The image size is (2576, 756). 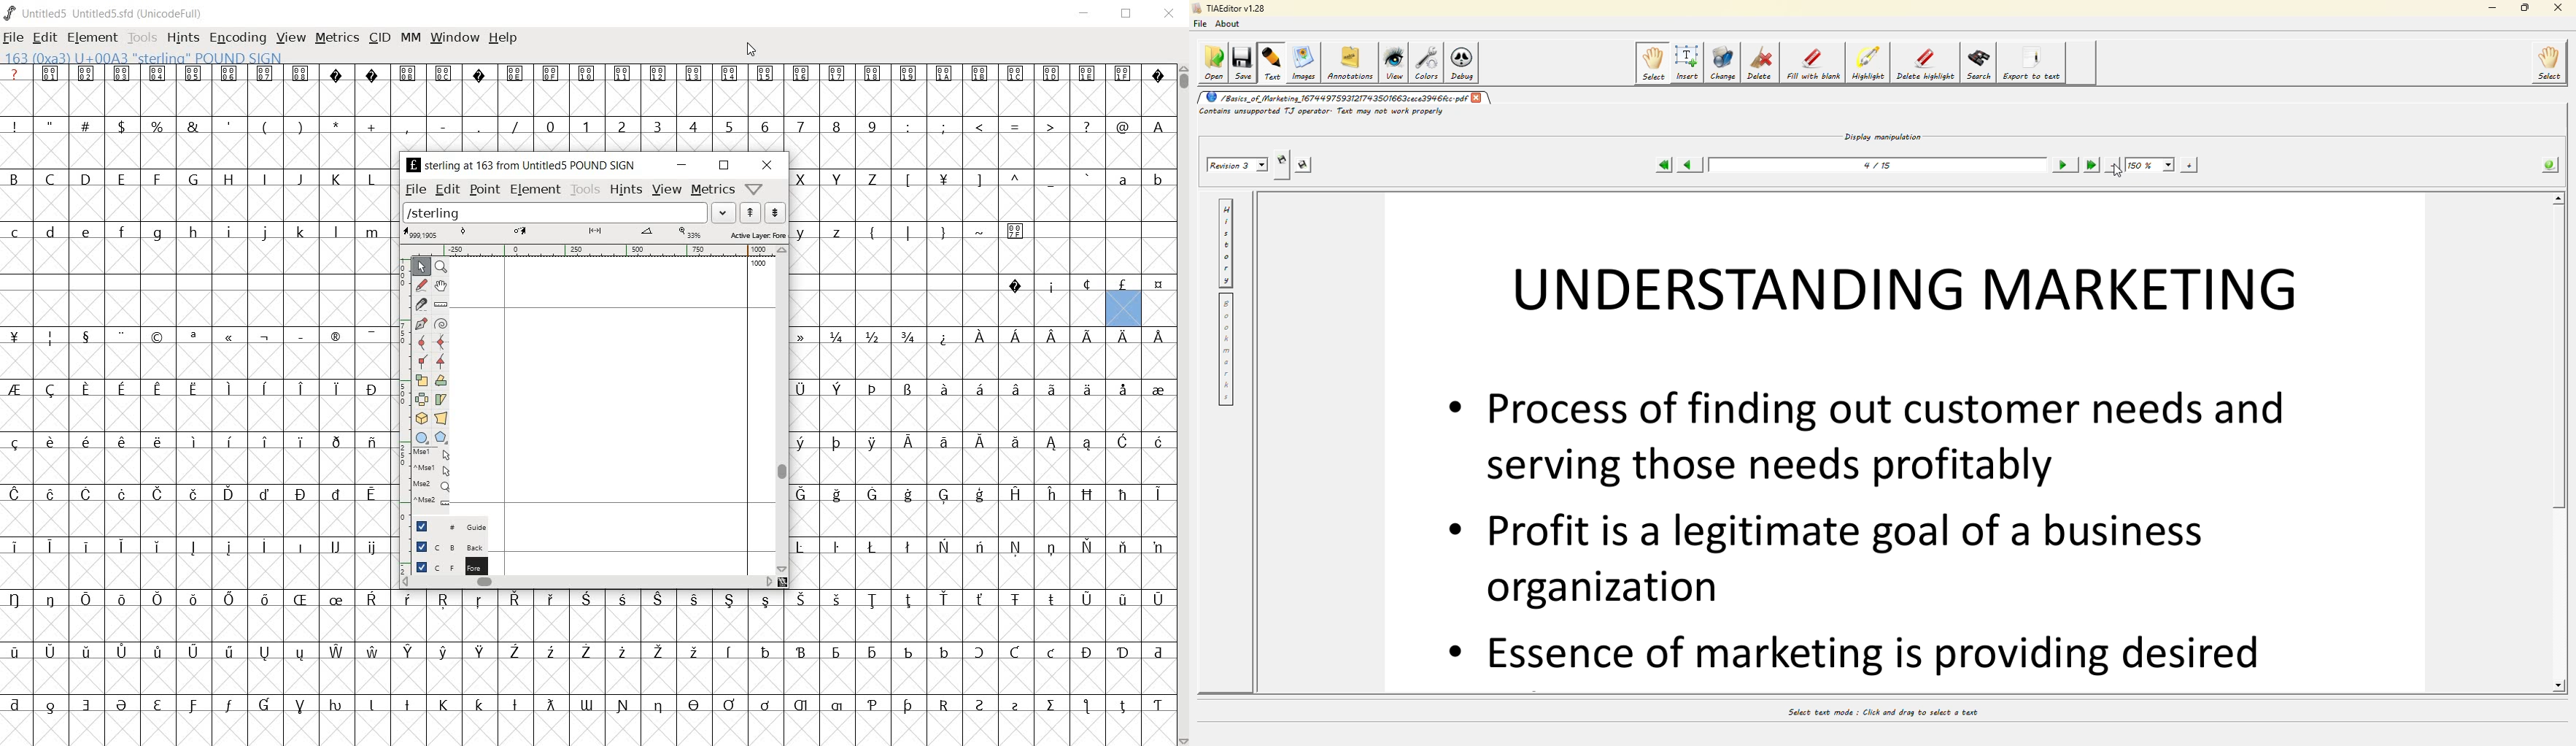 What do you see at coordinates (120, 336) in the screenshot?
I see `Symbol` at bounding box center [120, 336].